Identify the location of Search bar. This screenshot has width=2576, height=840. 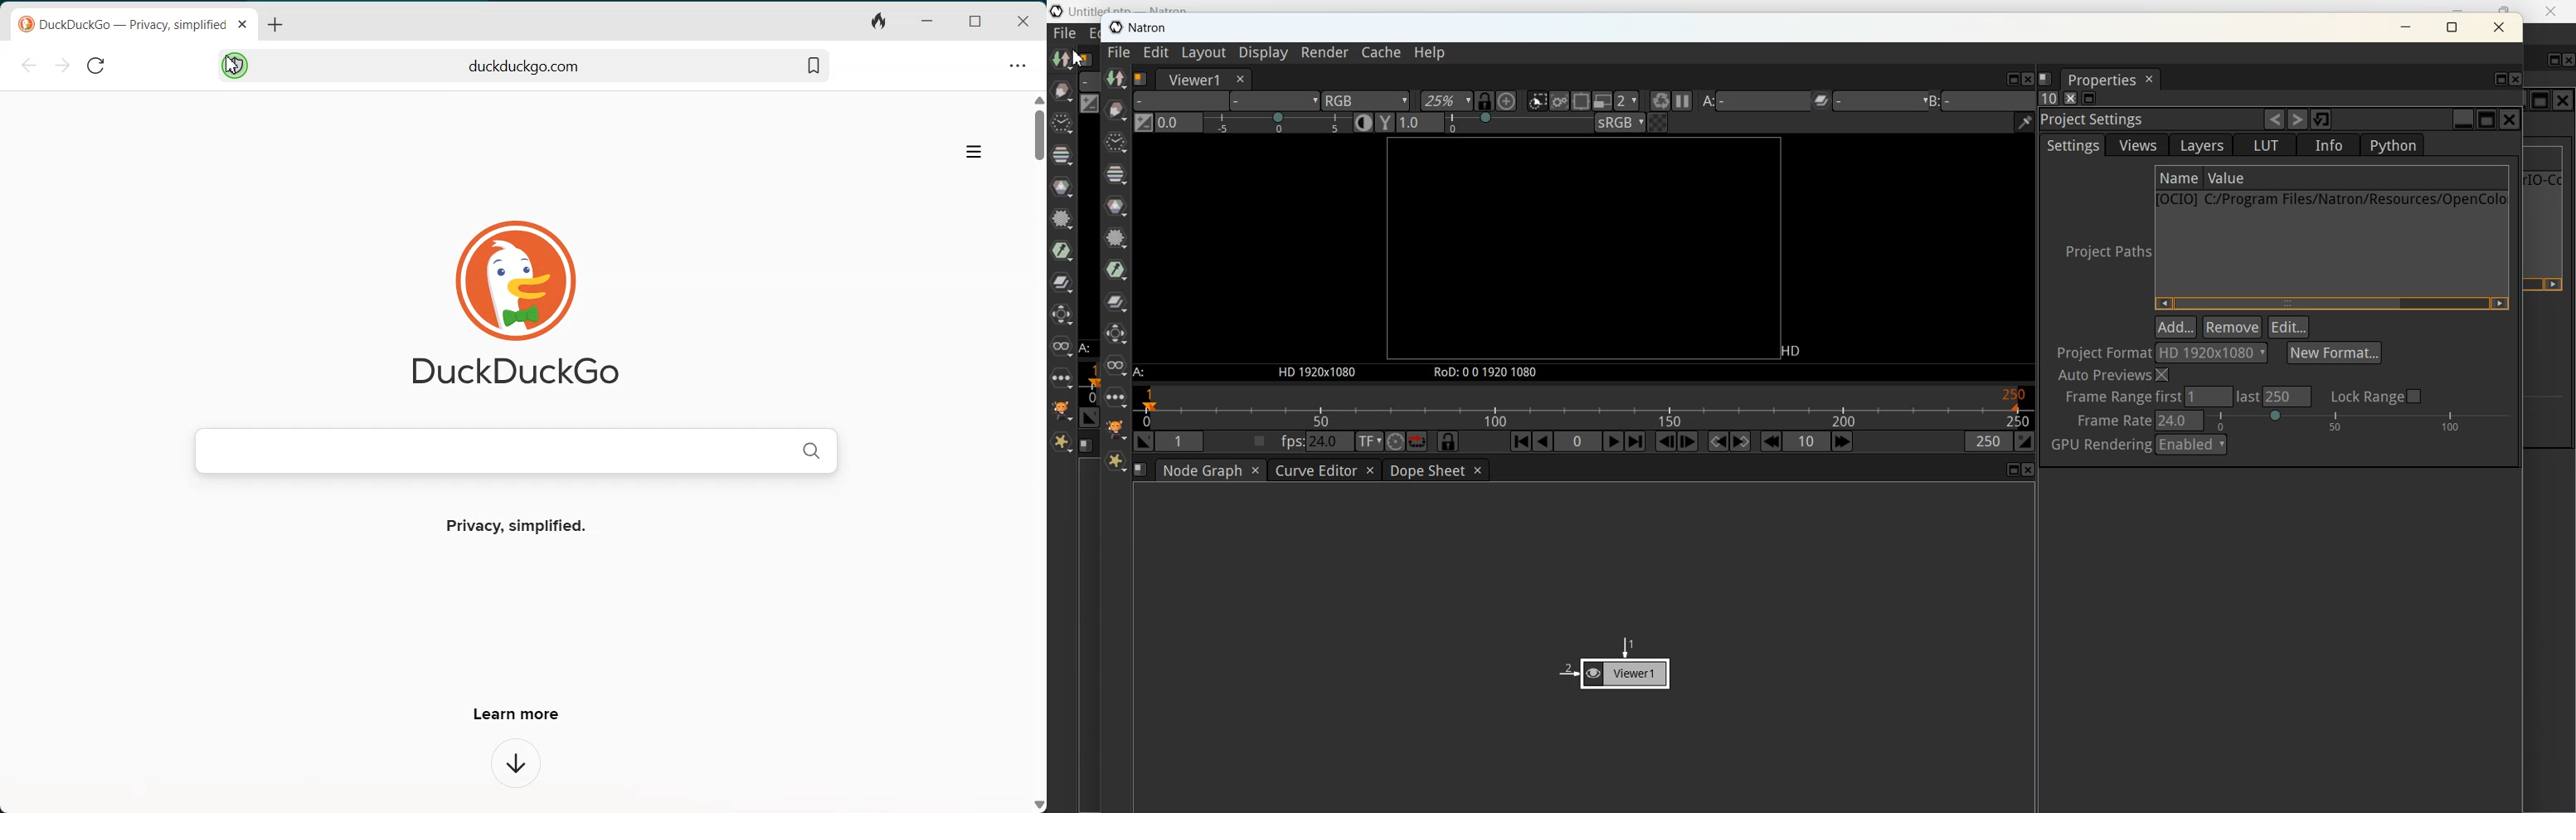
(515, 450).